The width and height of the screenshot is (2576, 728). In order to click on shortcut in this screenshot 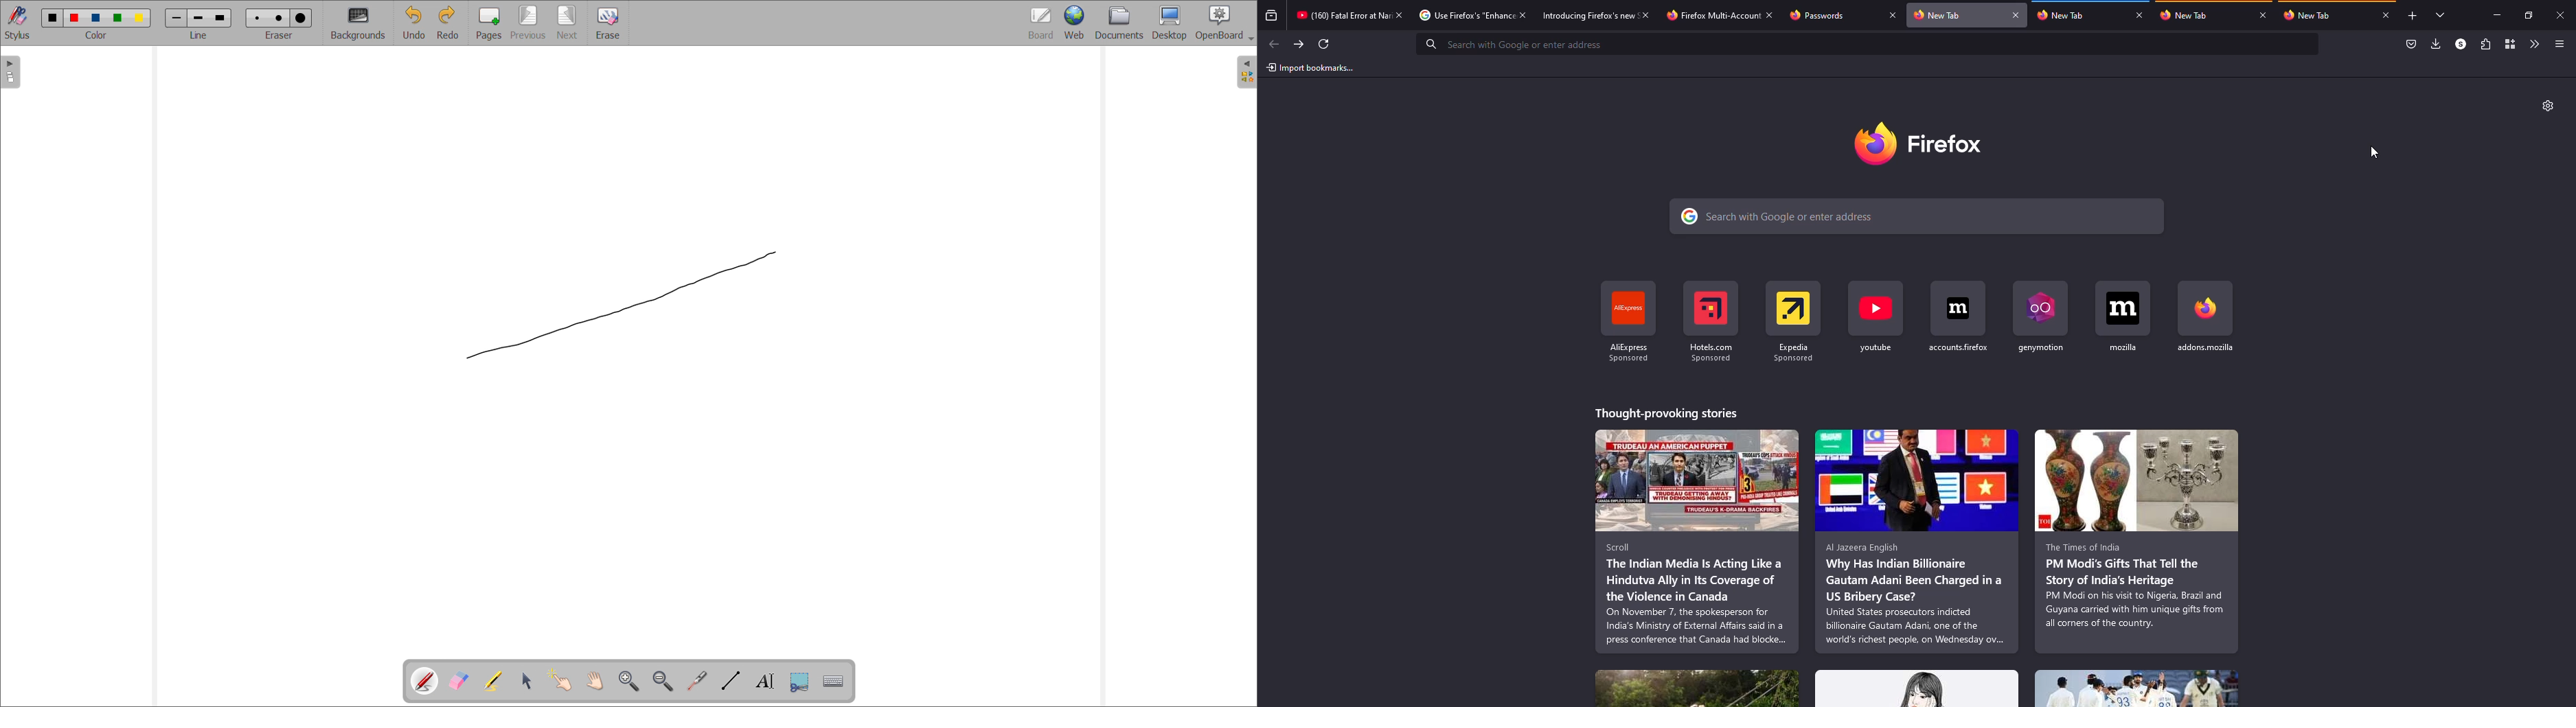, I will do `click(1712, 320)`.